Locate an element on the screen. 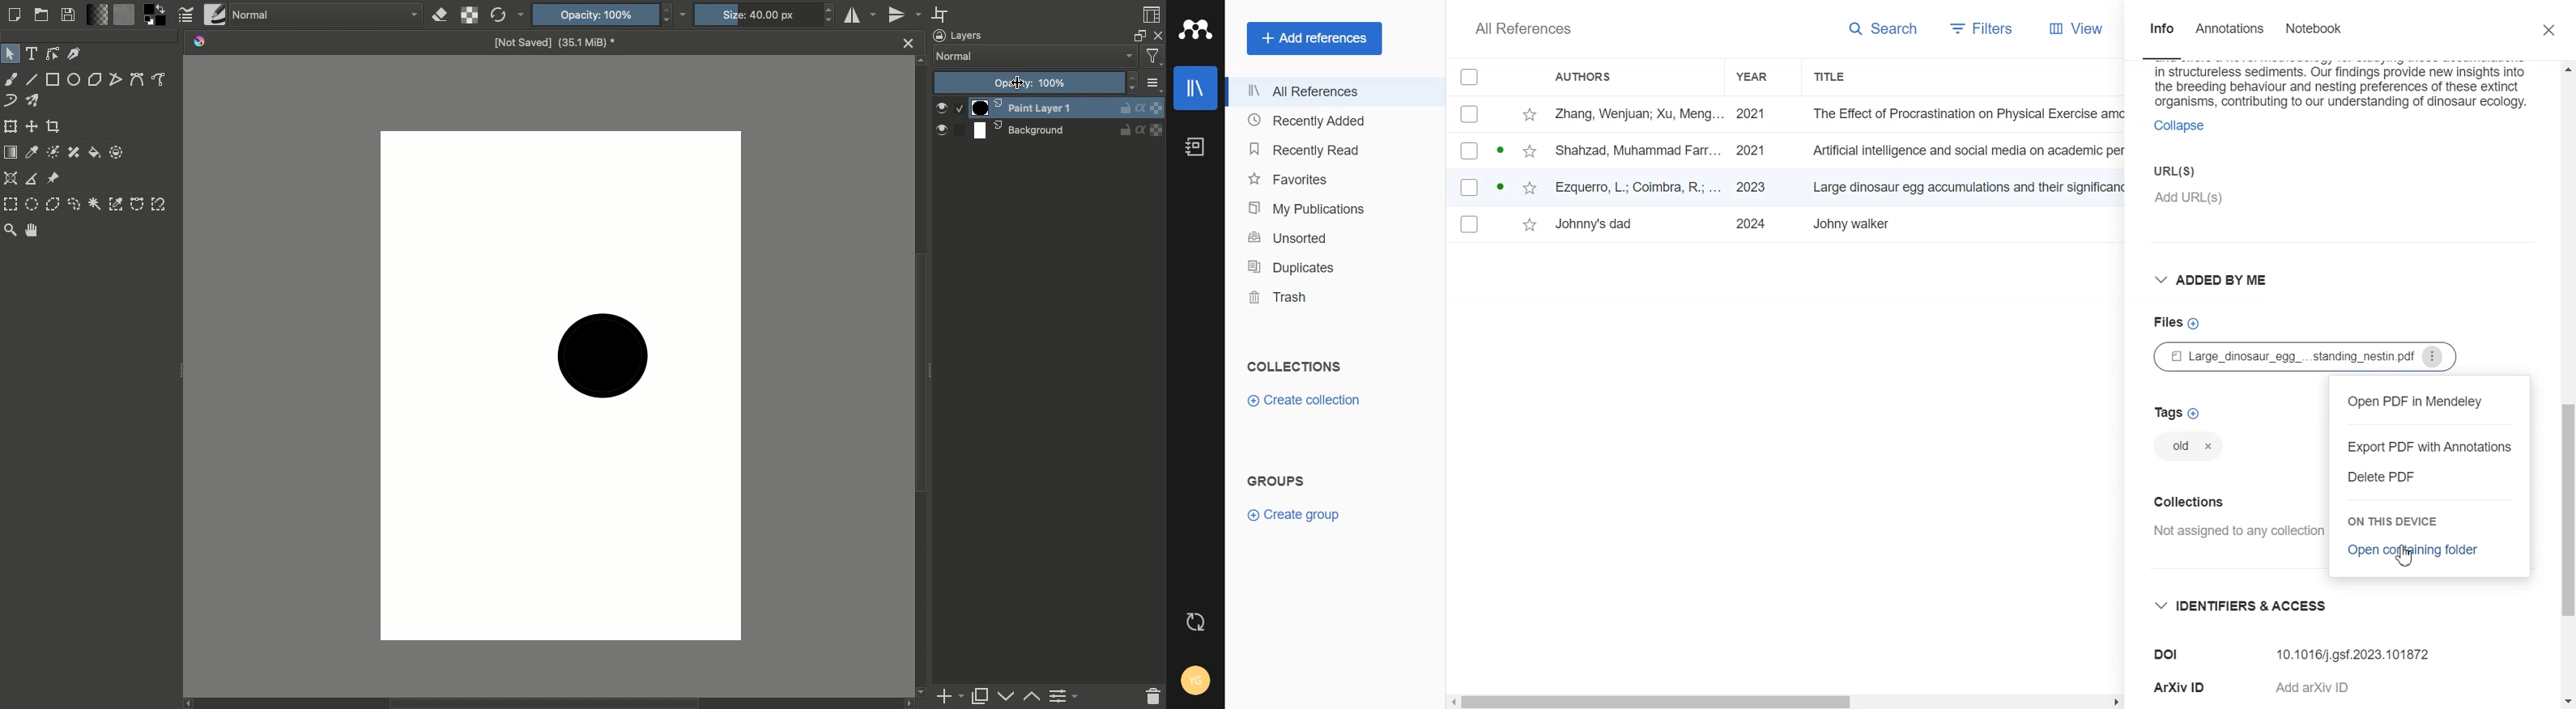 The image size is (2576, 728). Float docker is located at coordinates (1140, 35).